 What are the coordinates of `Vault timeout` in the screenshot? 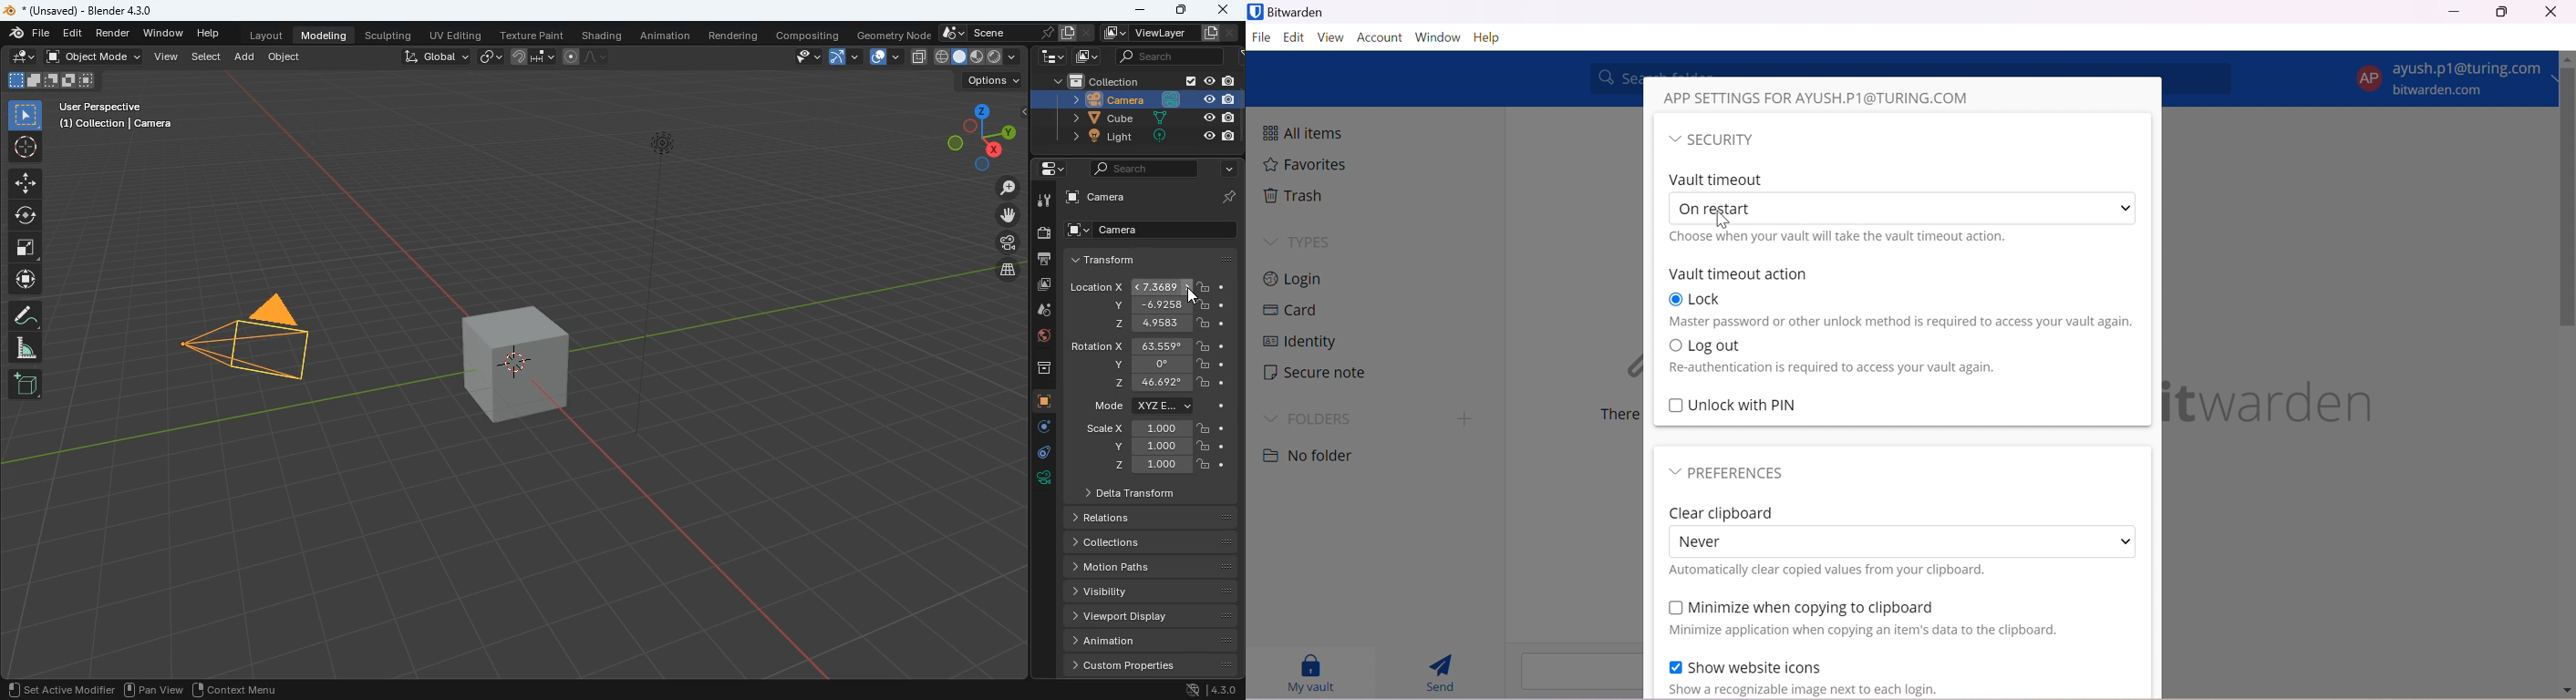 It's located at (1718, 181).